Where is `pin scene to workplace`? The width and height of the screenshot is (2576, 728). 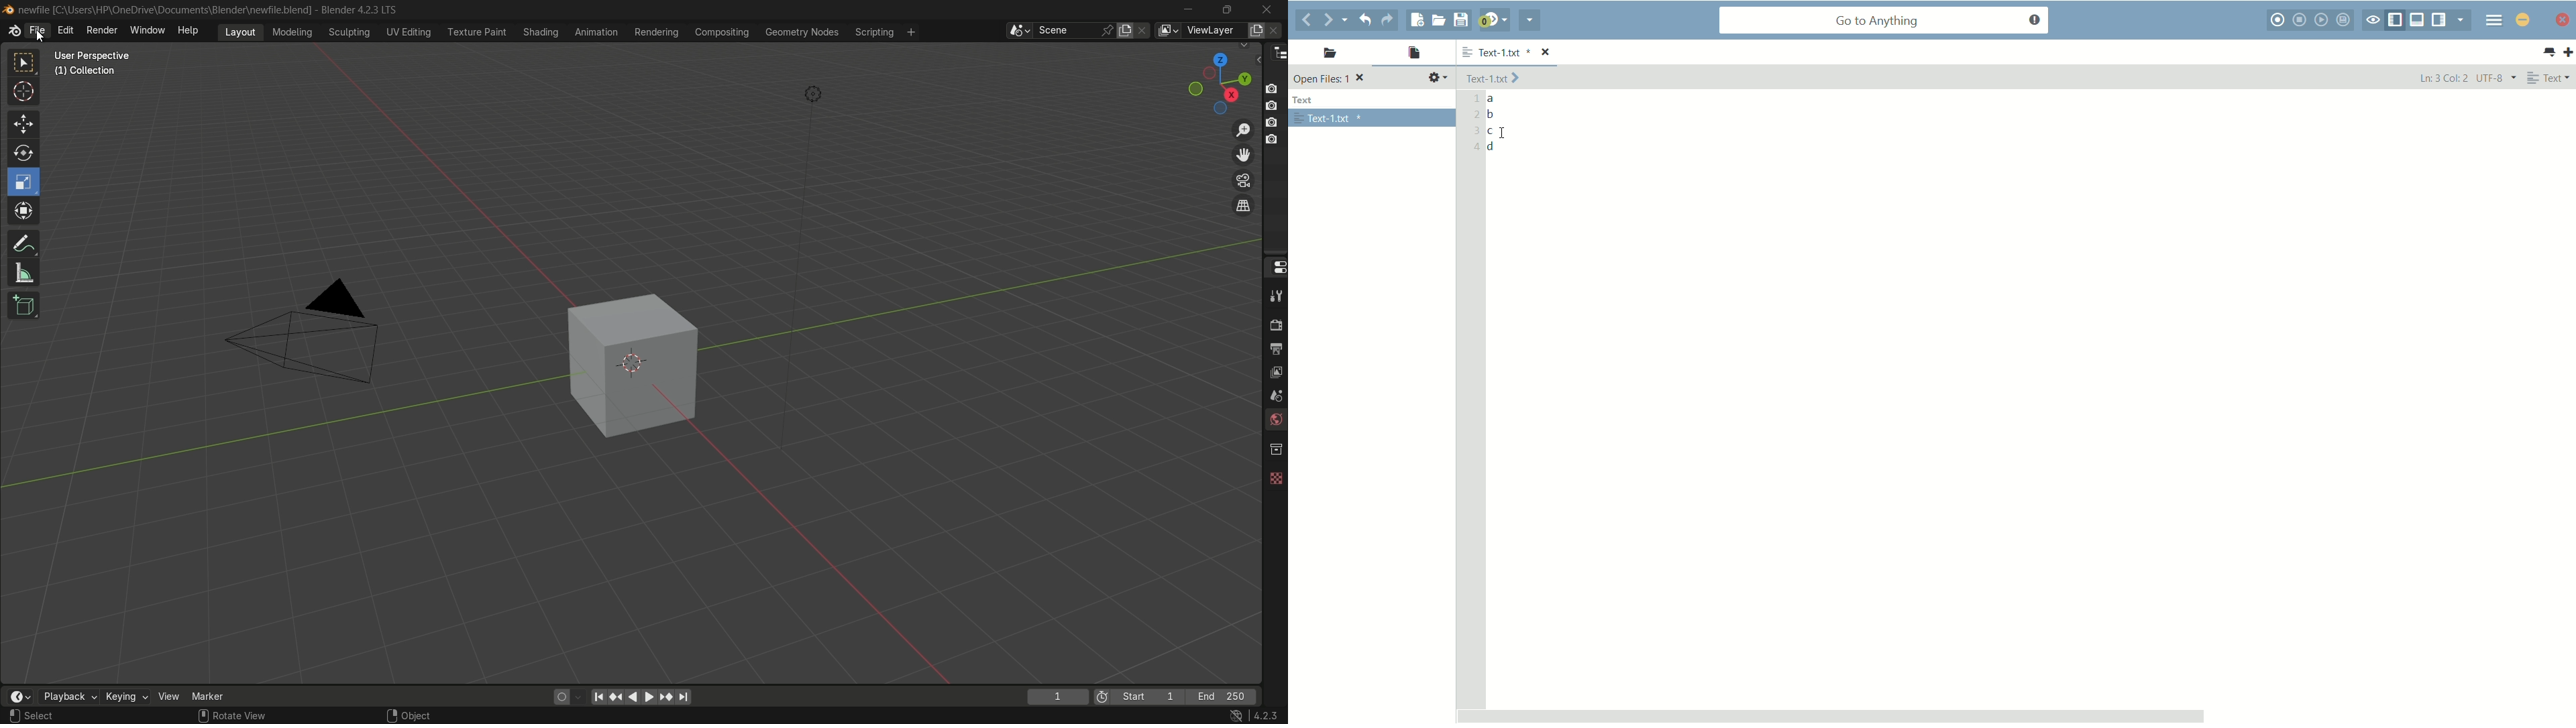
pin scene to workplace is located at coordinates (1109, 30).